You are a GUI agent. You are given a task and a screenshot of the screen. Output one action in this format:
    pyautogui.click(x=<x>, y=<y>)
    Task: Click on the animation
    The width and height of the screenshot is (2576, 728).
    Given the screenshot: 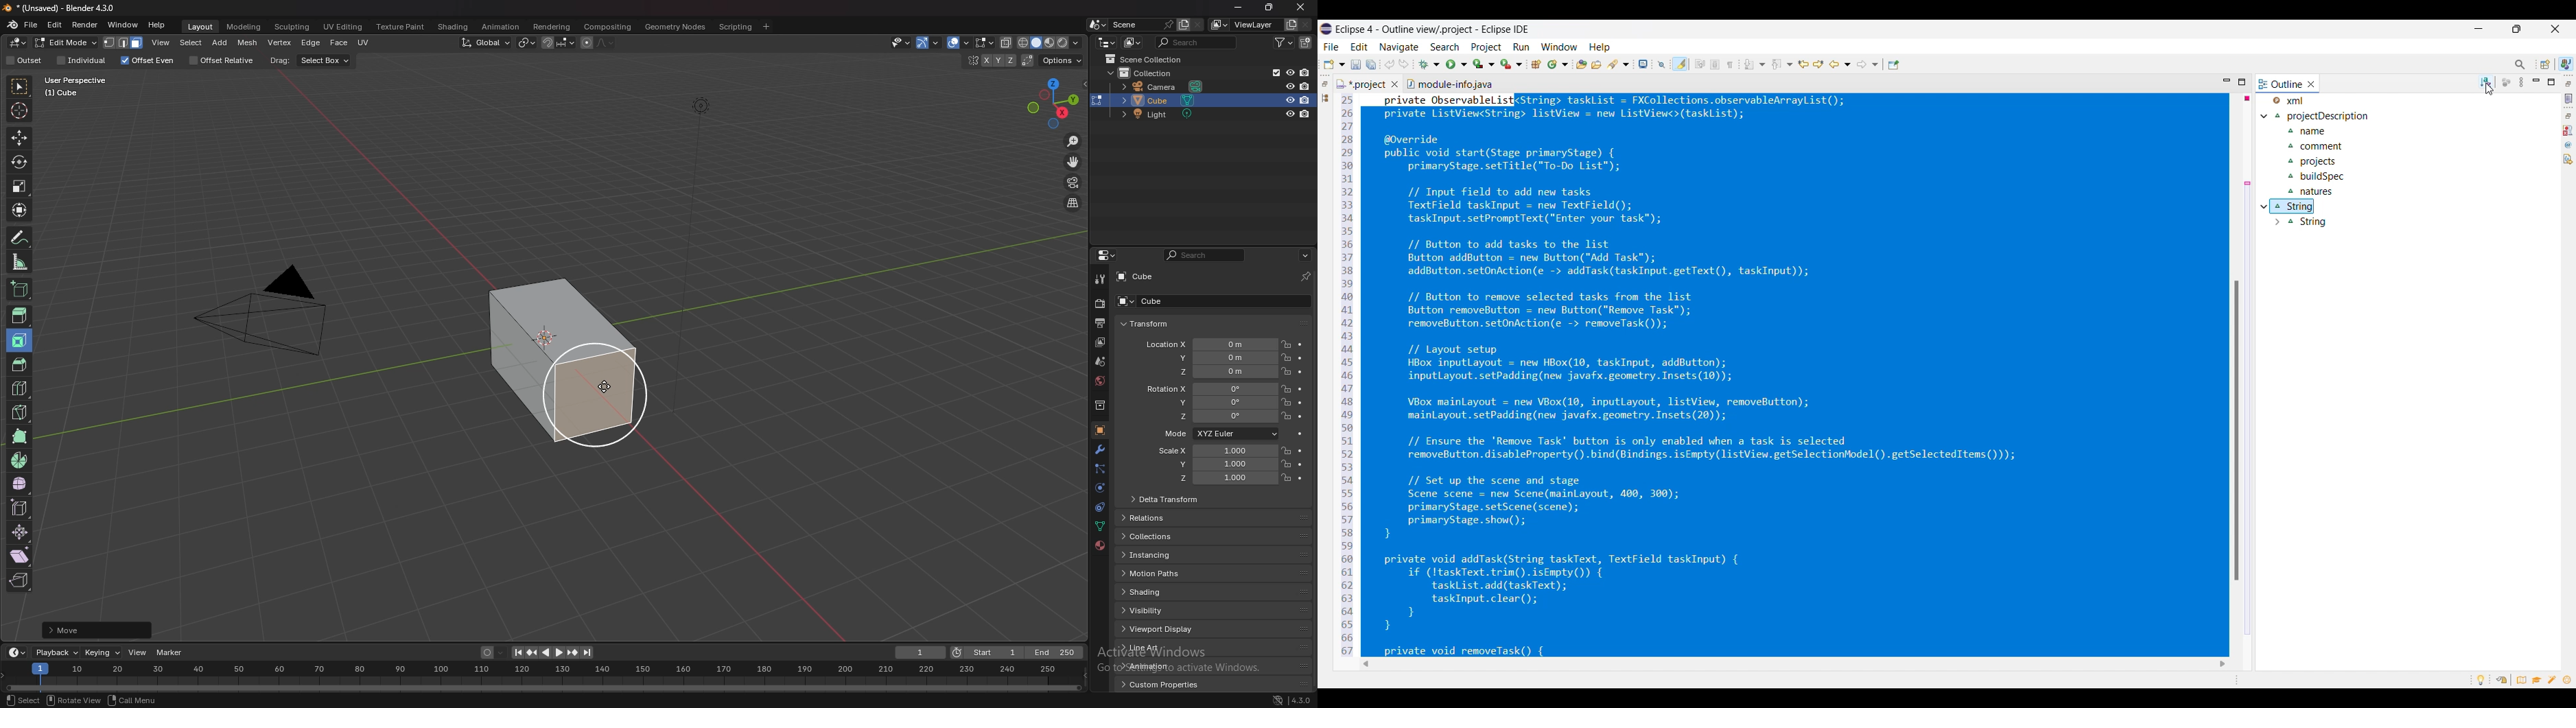 What is the action you would take?
    pyautogui.click(x=1160, y=665)
    